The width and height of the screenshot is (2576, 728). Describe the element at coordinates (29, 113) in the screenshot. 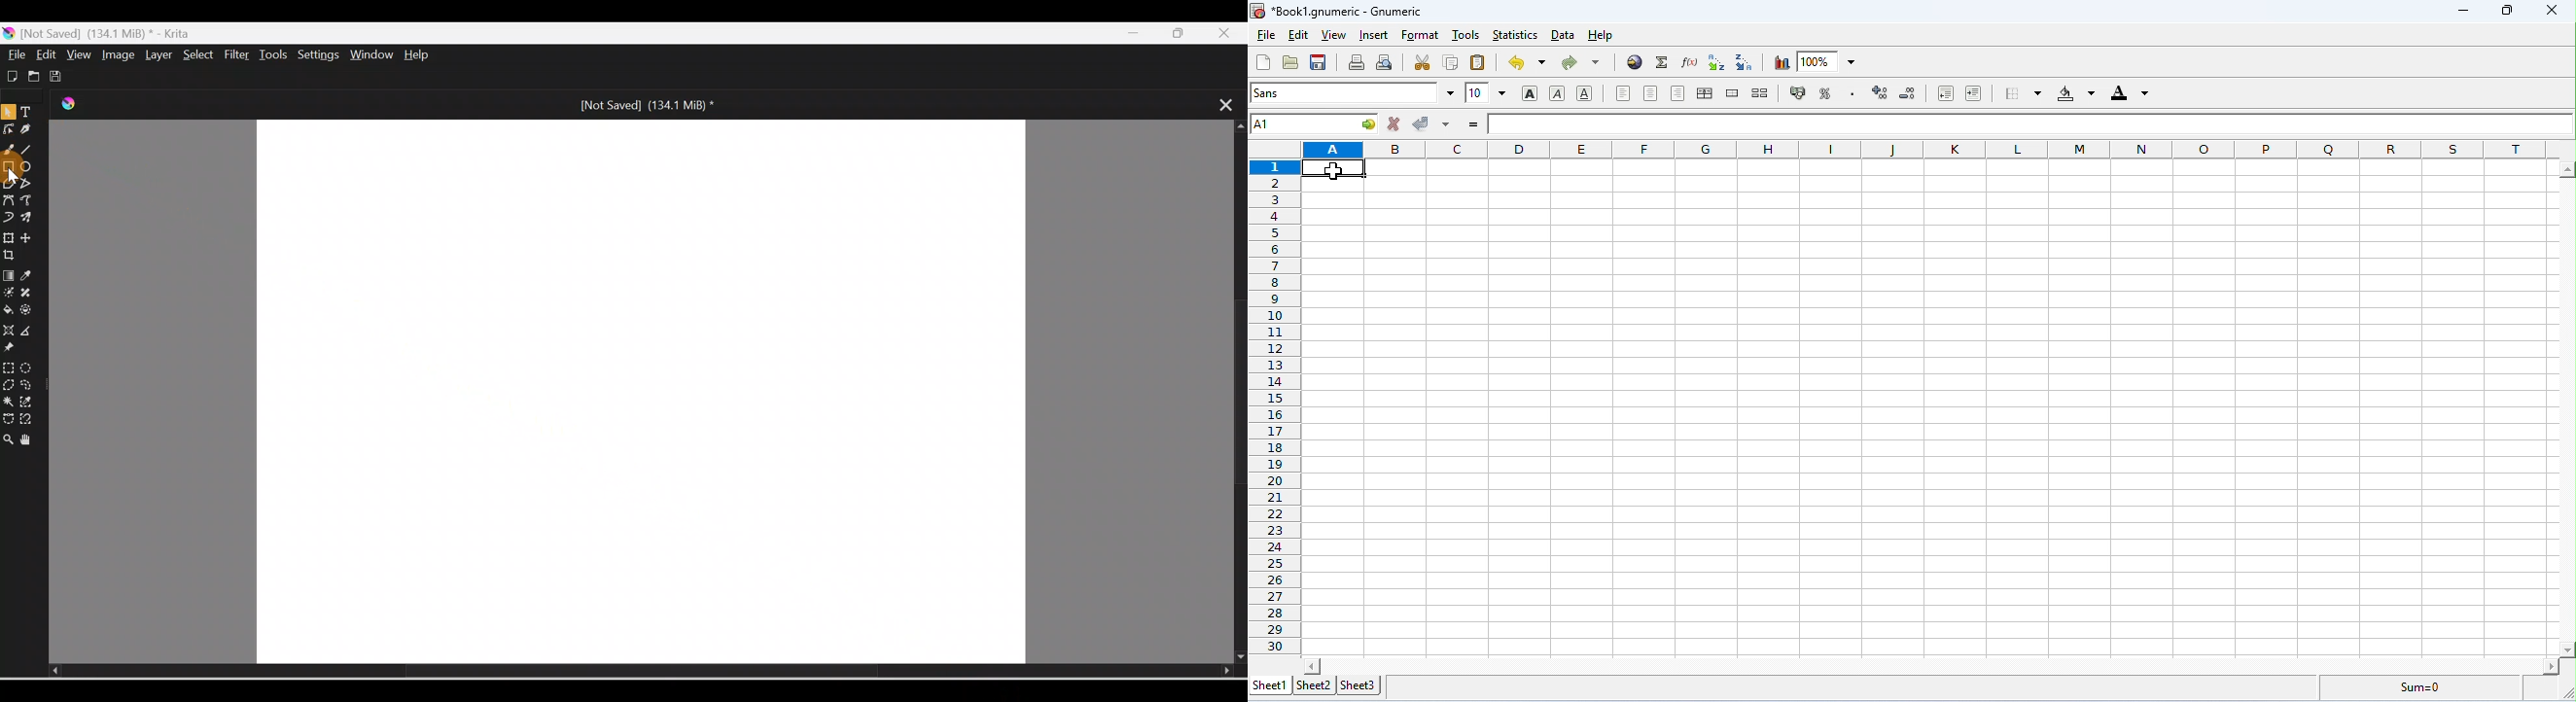

I see `Text tool` at that location.